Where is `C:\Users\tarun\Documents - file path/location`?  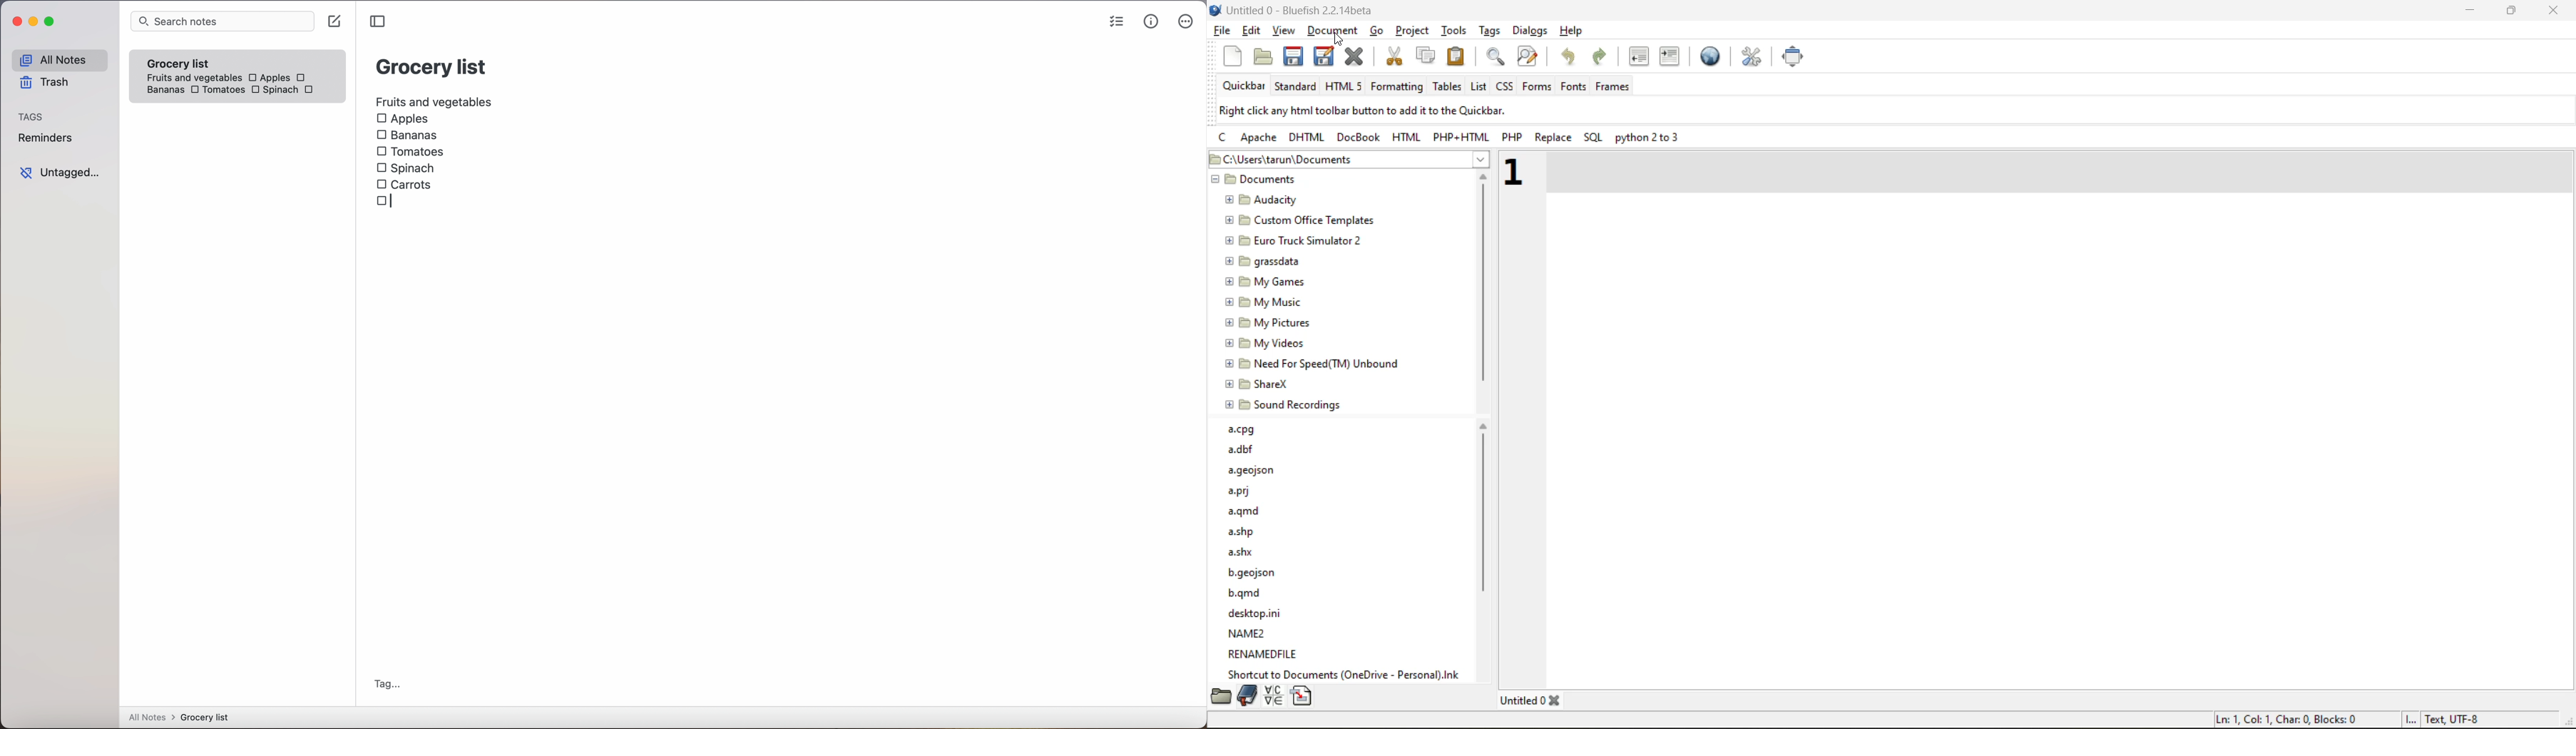 C:\Users\tarun\Documents - file path/location is located at coordinates (1297, 159).